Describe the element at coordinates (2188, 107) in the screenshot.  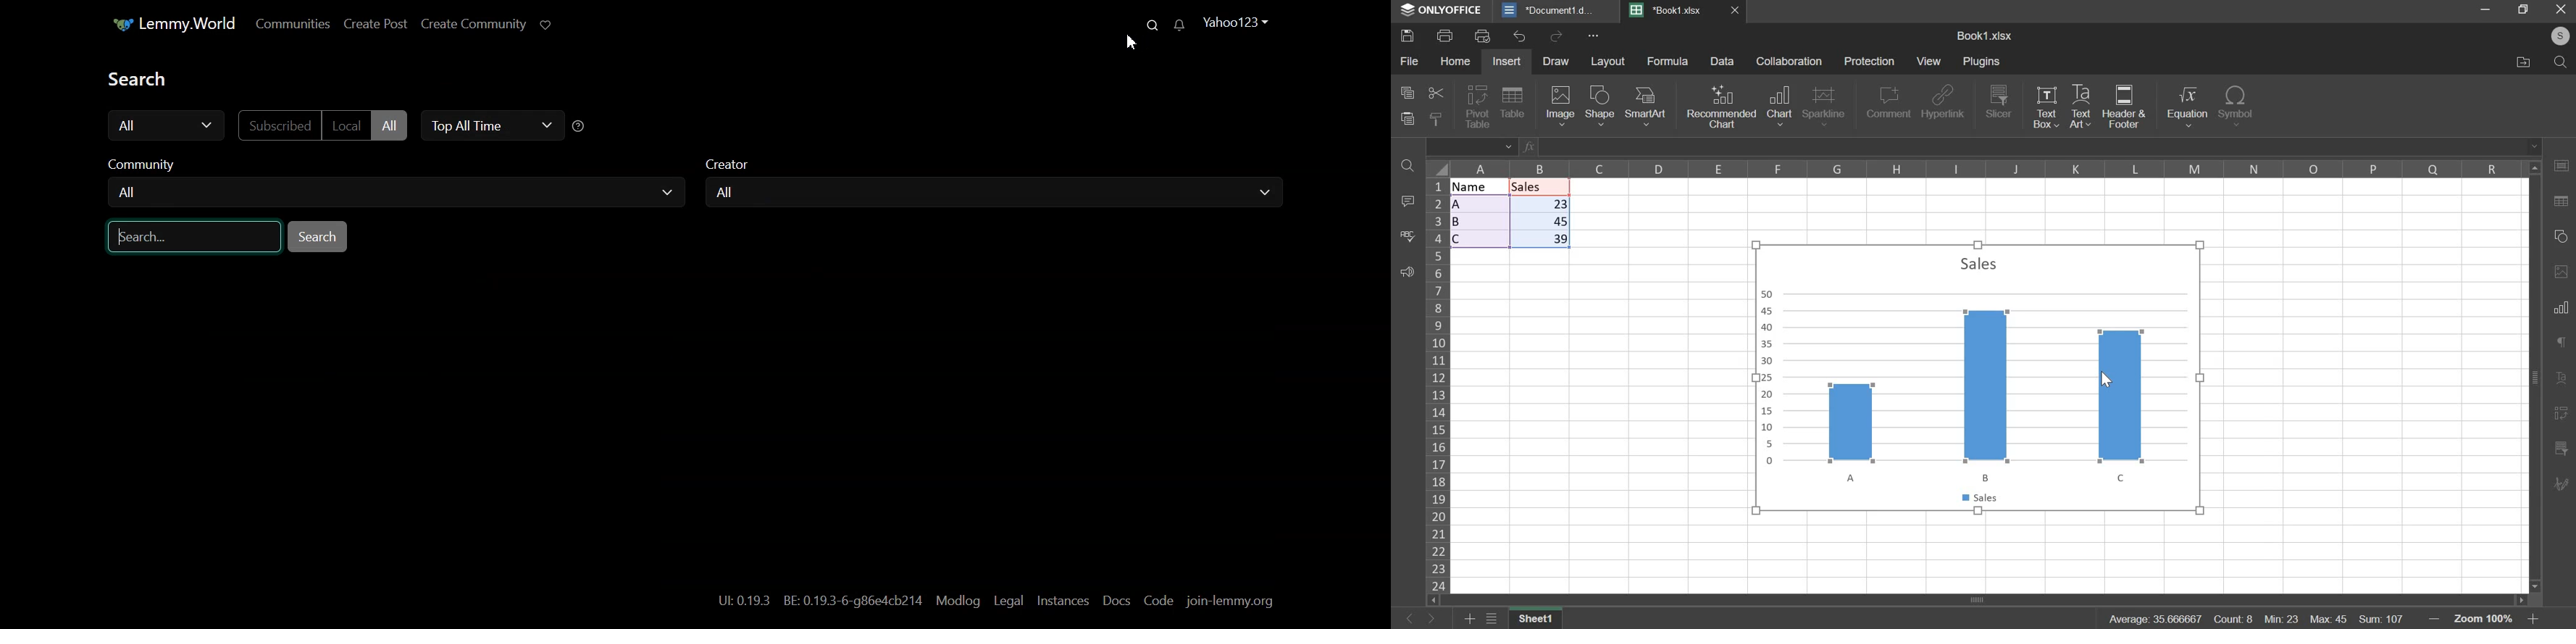
I see `equation` at that location.